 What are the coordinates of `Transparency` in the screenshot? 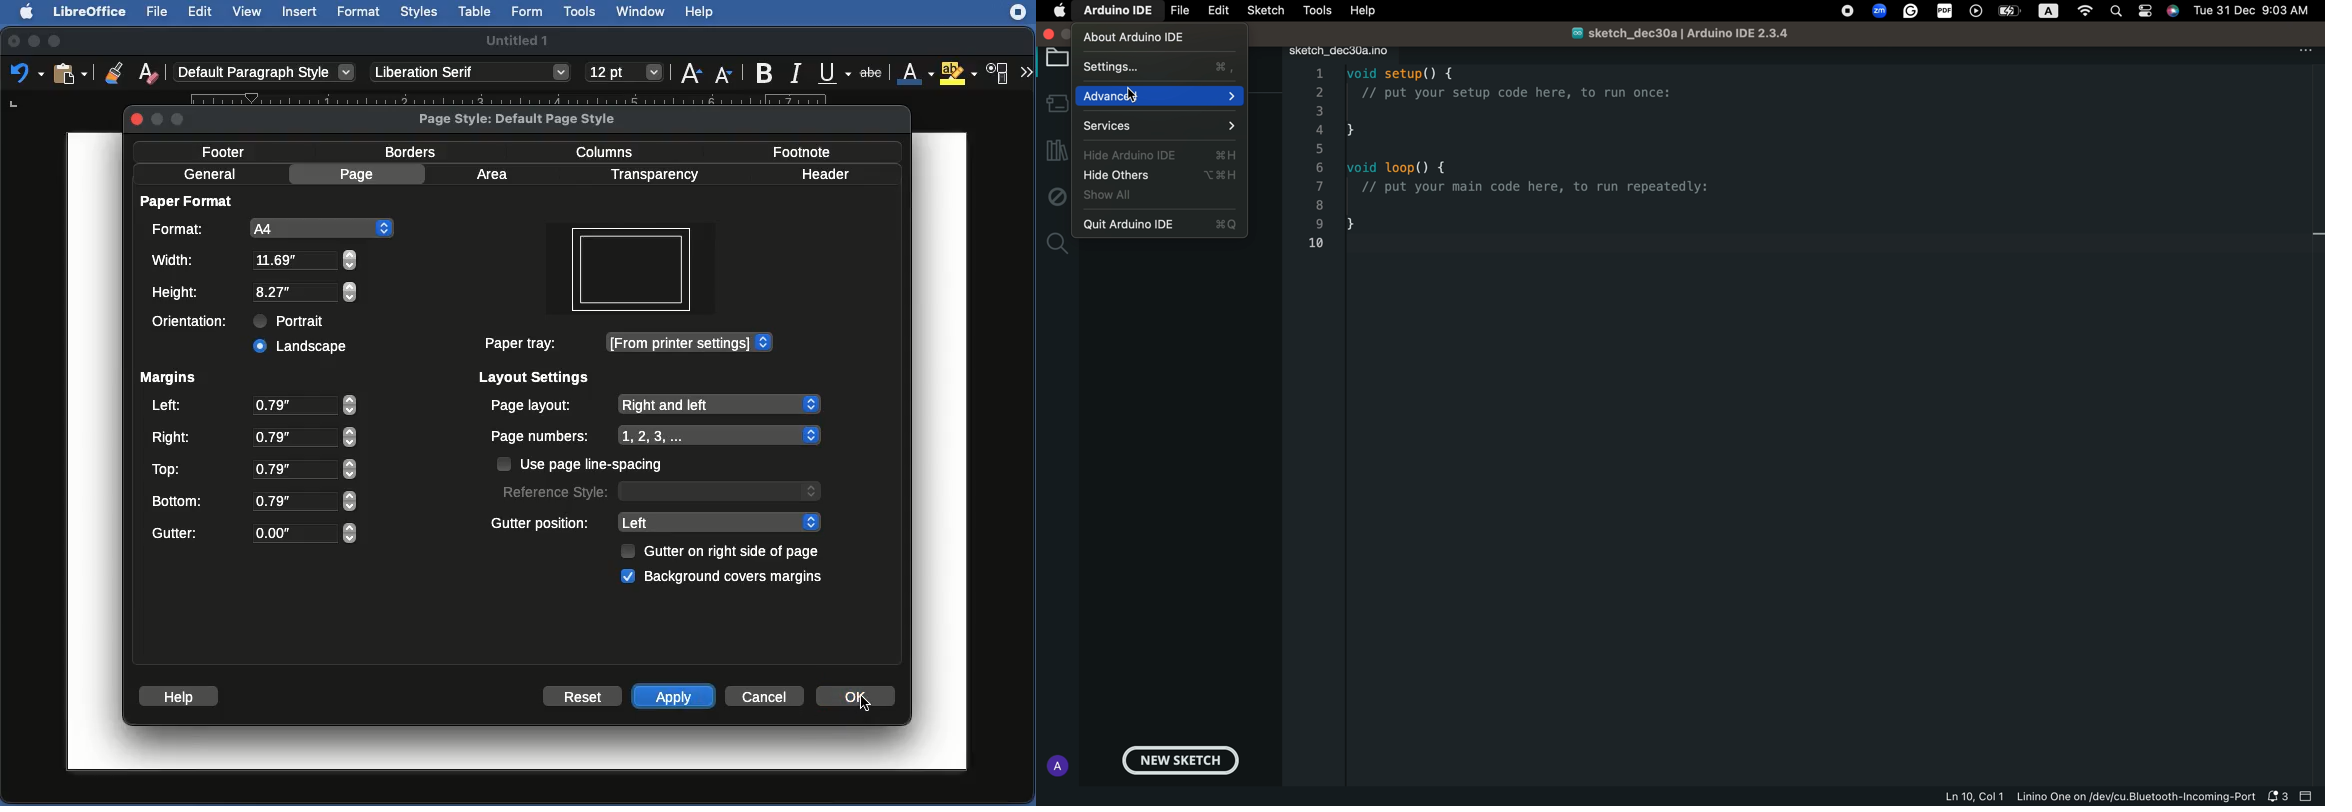 It's located at (660, 175).